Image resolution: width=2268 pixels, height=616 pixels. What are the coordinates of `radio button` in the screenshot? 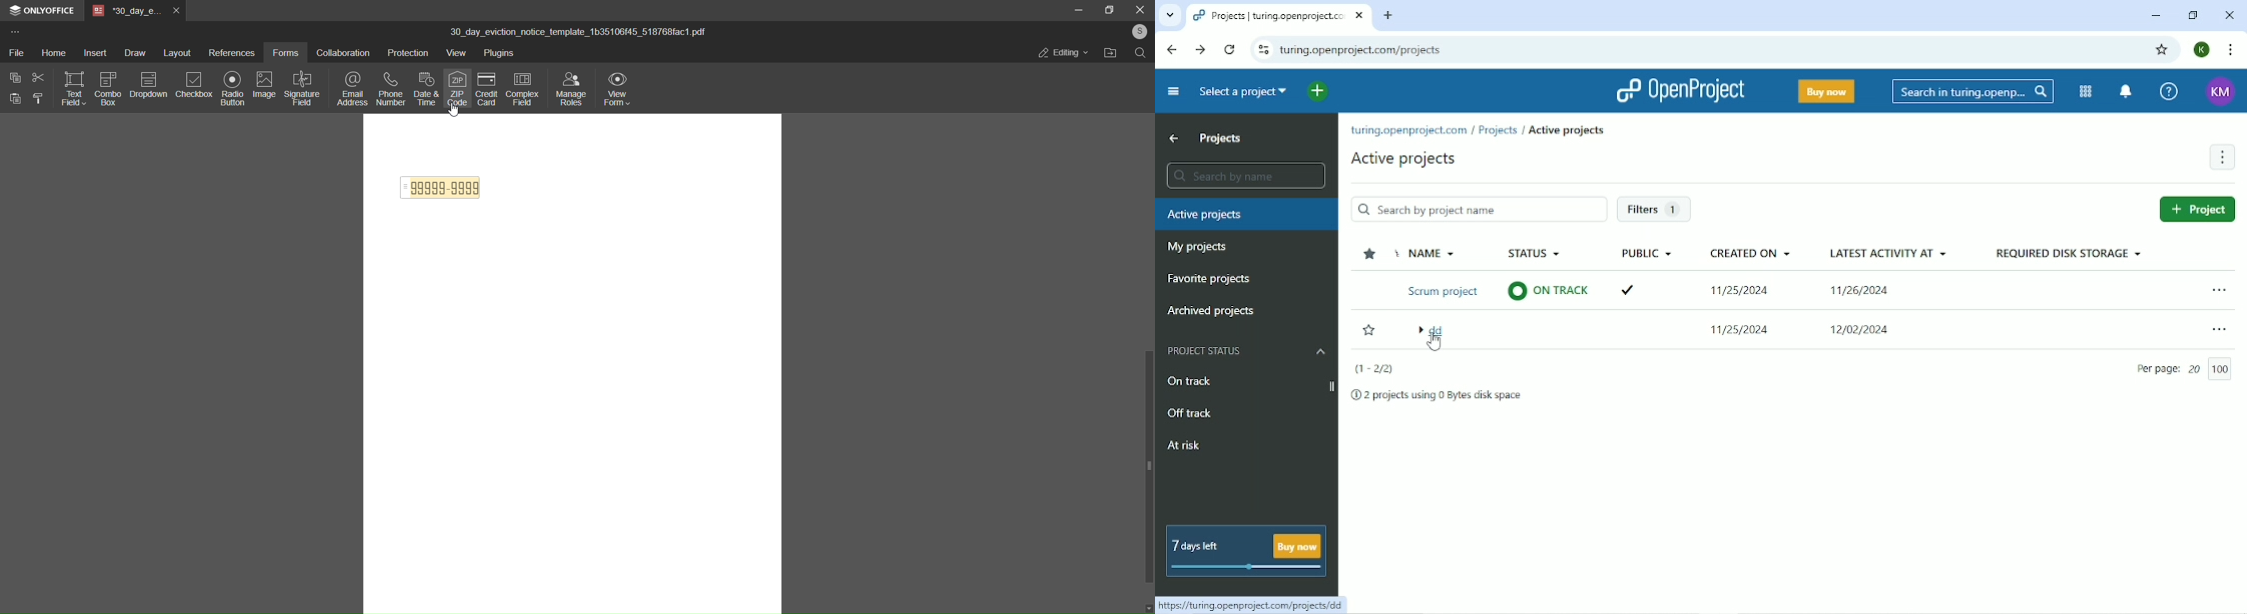 It's located at (231, 88).